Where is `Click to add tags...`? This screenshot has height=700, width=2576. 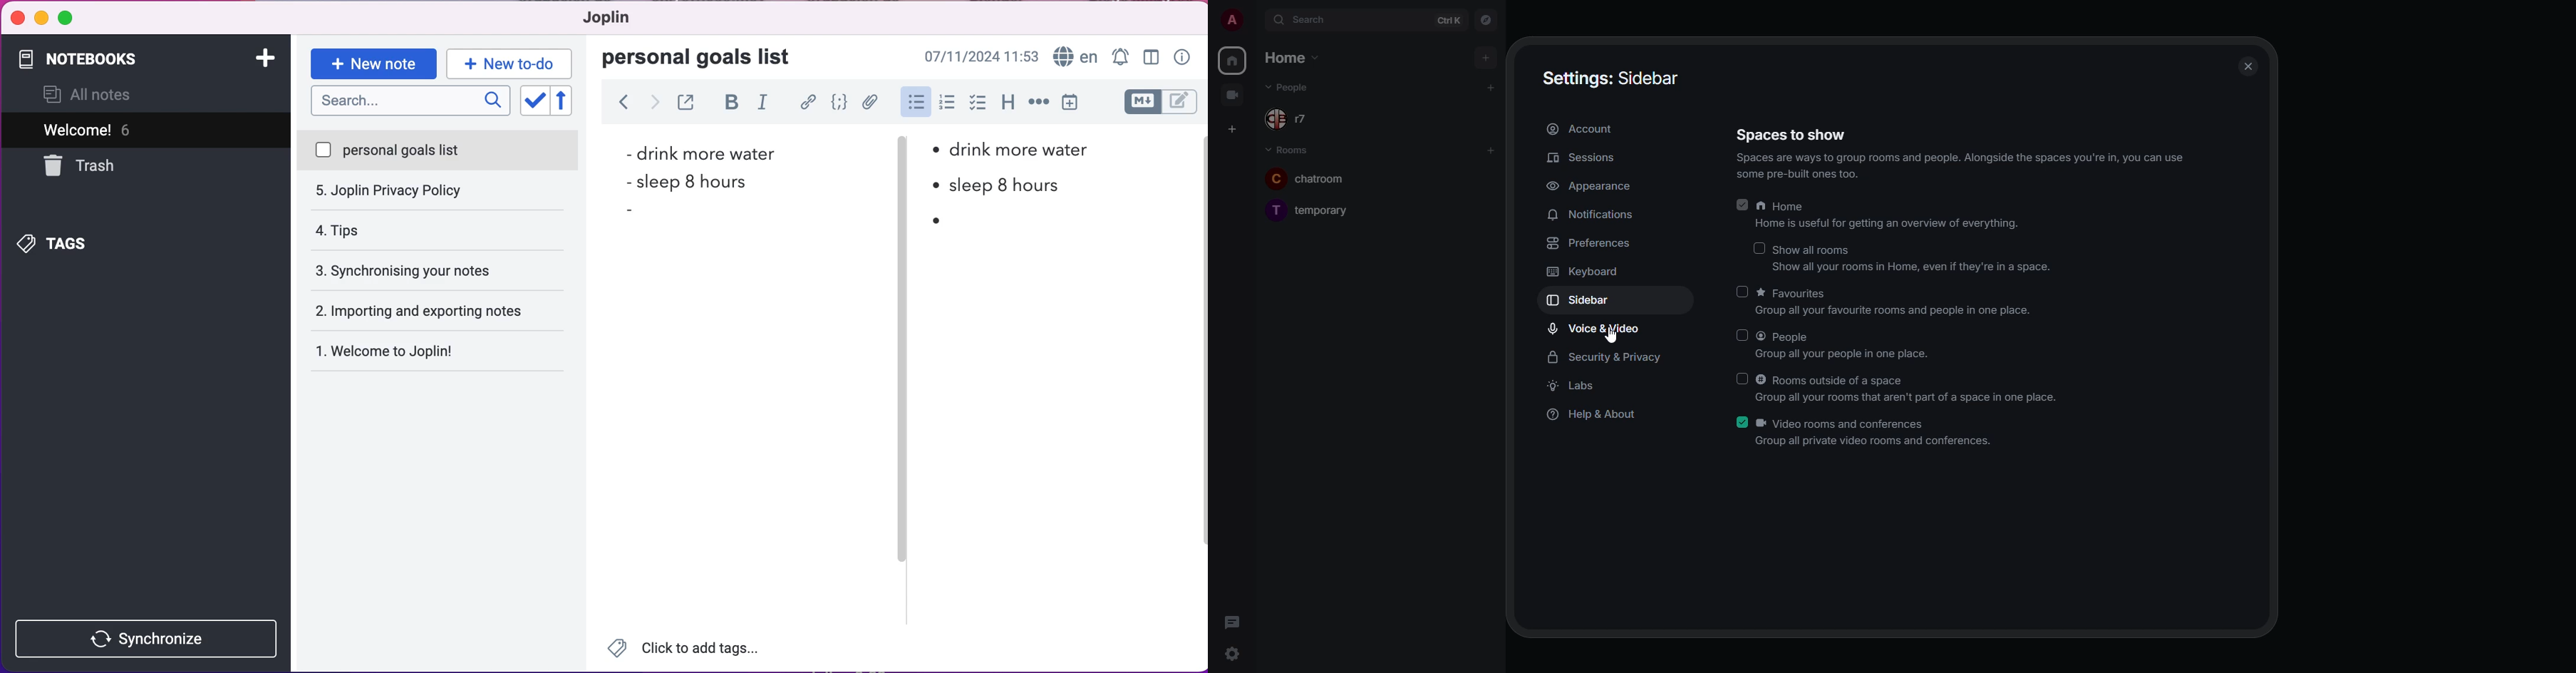
Click to add tags... is located at coordinates (691, 649).